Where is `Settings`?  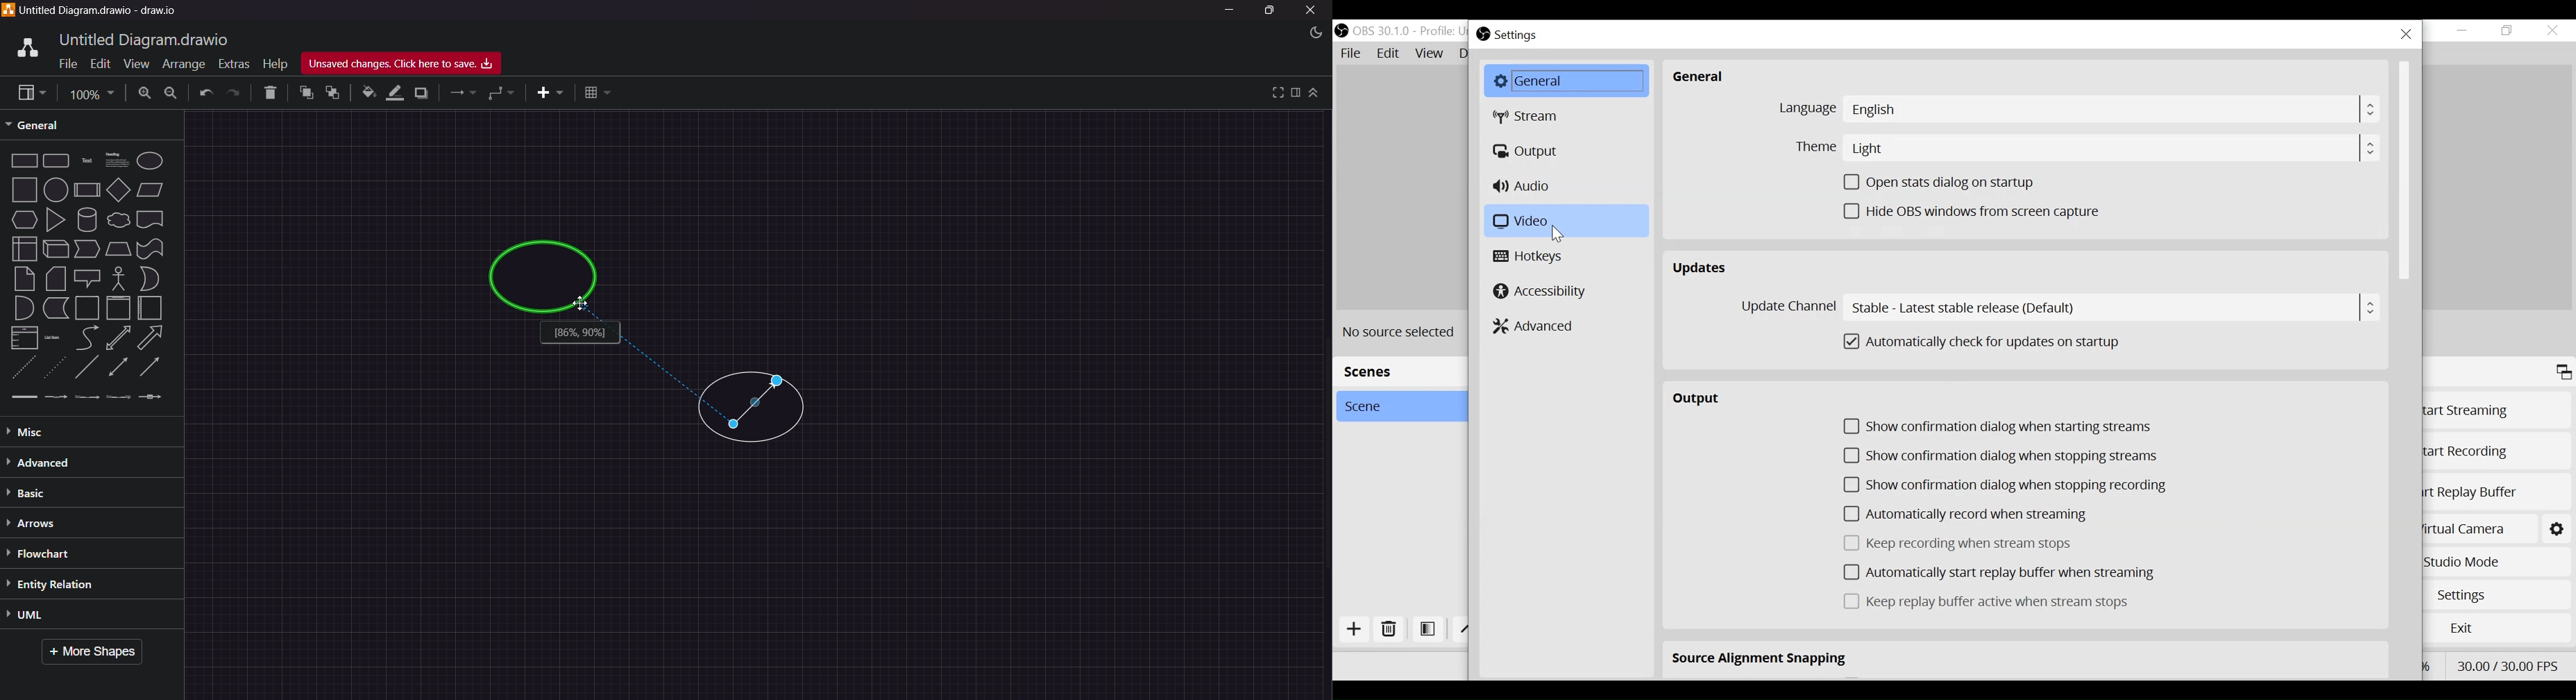 Settings is located at coordinates (2556, 528).